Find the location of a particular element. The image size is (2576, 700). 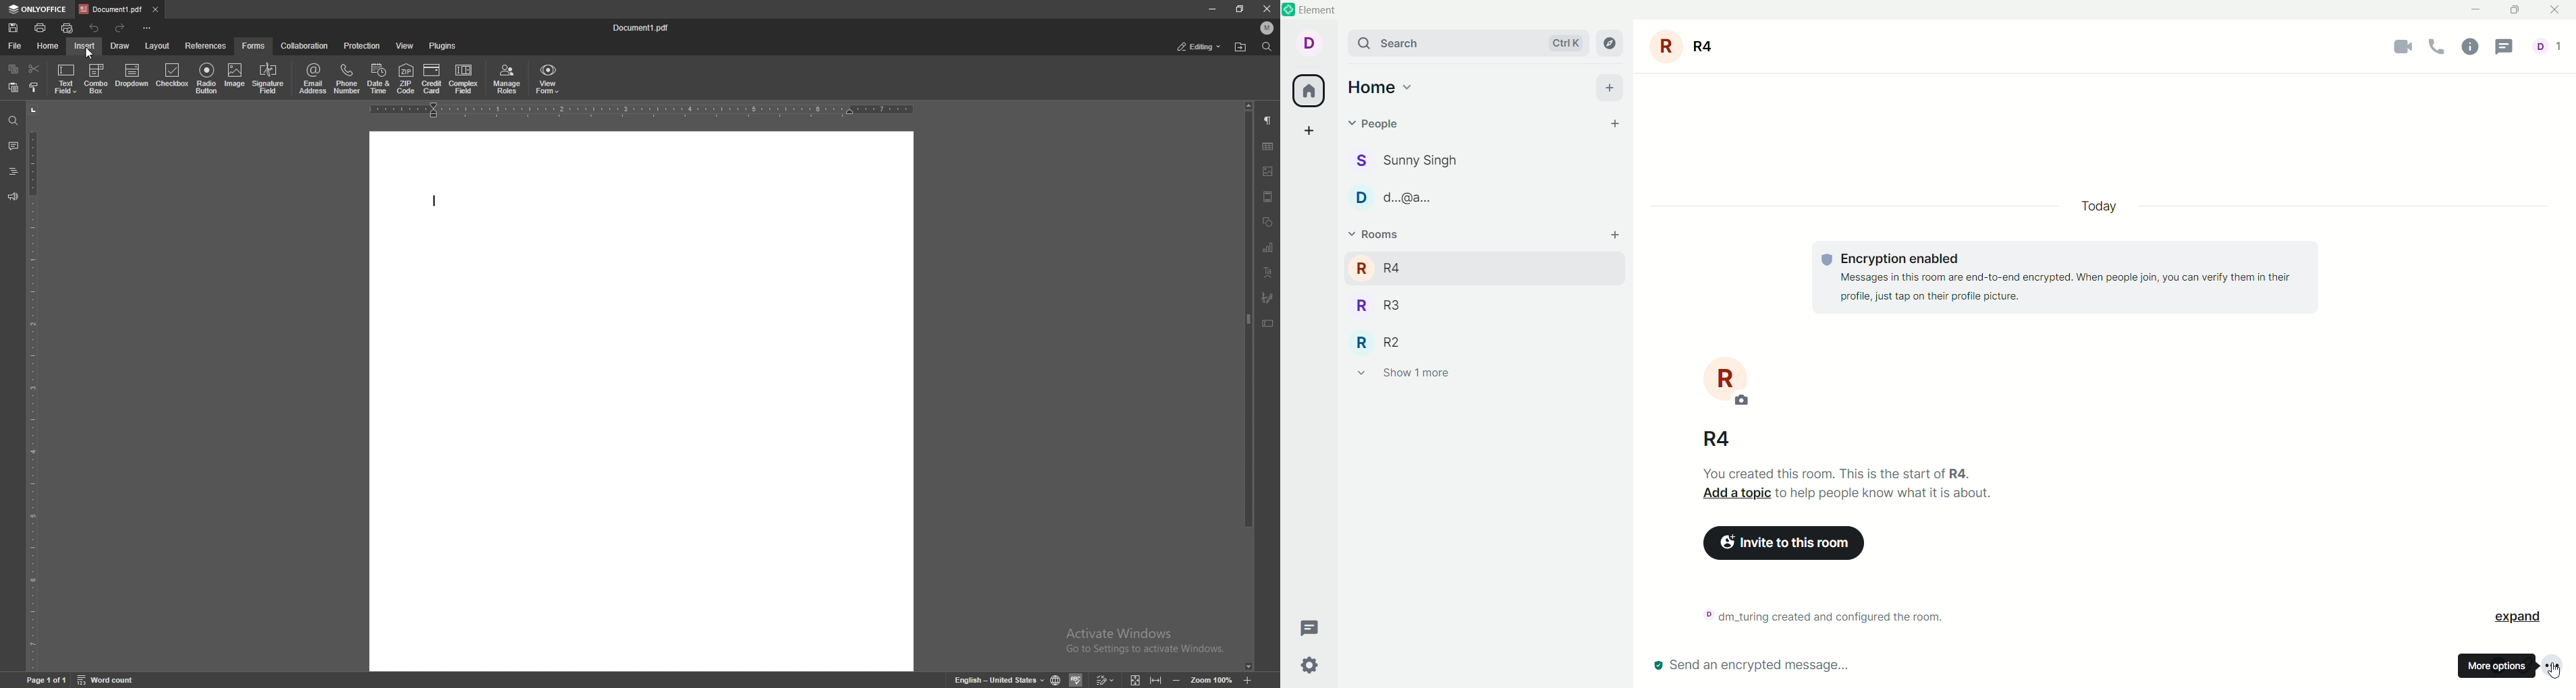

R4 is located at coordinates (1397, 266).